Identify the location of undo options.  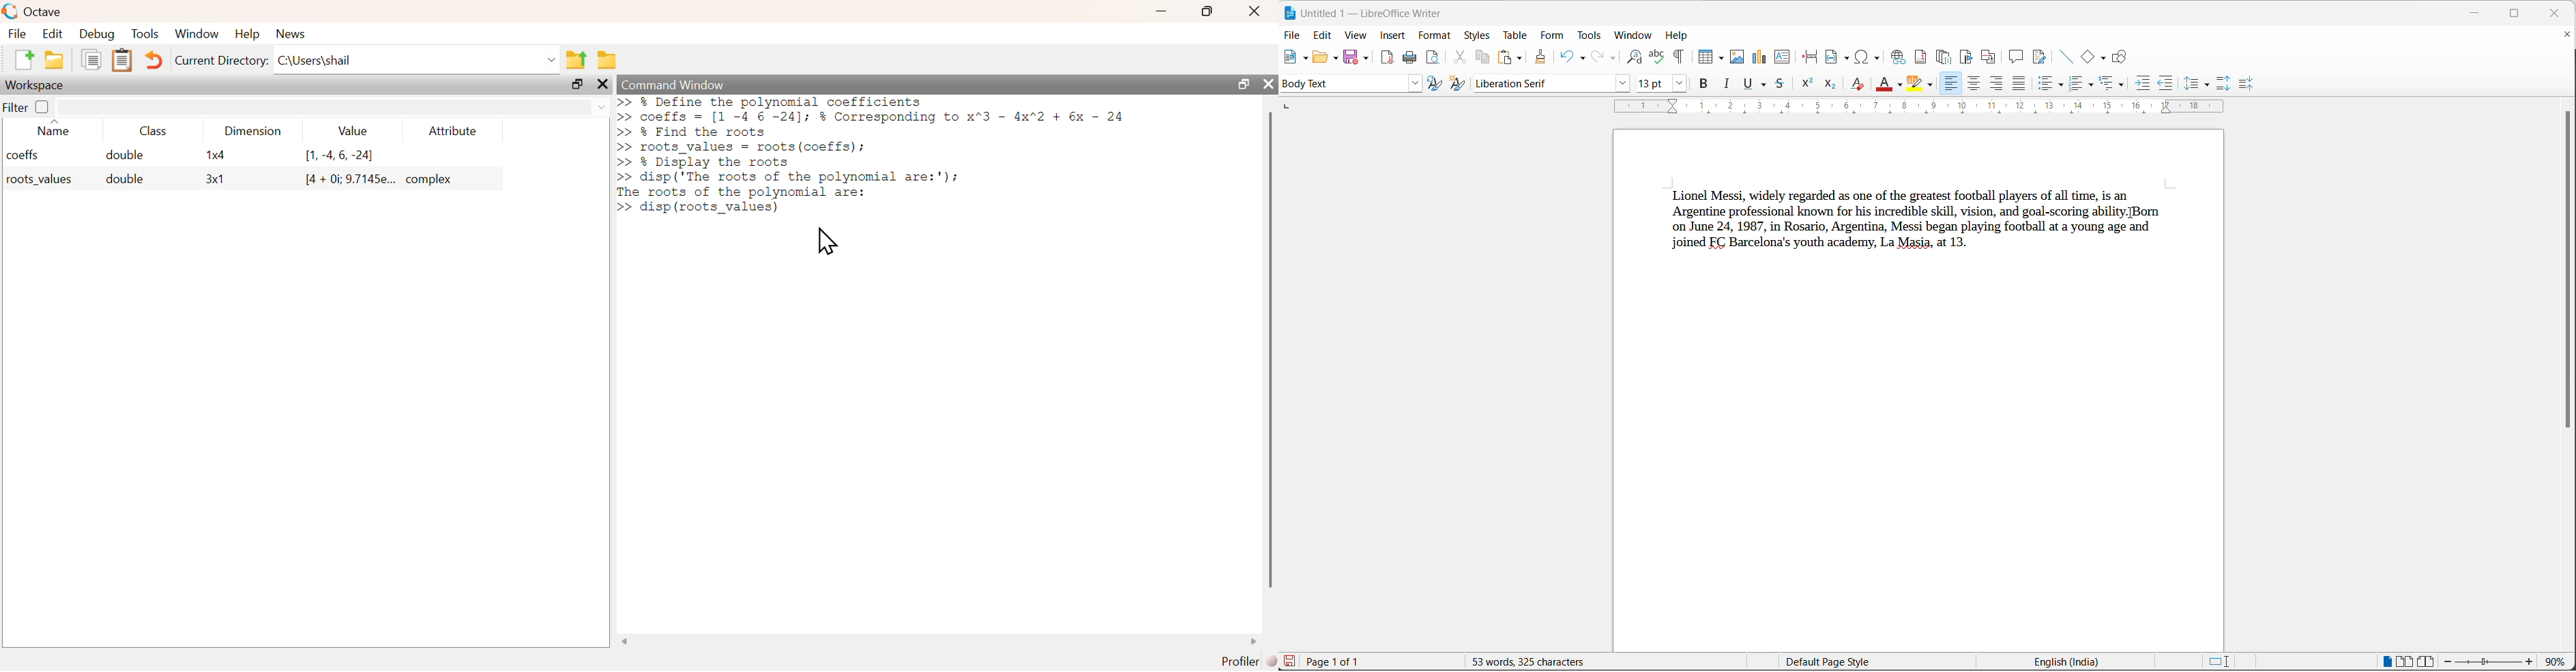
(1581, 59).